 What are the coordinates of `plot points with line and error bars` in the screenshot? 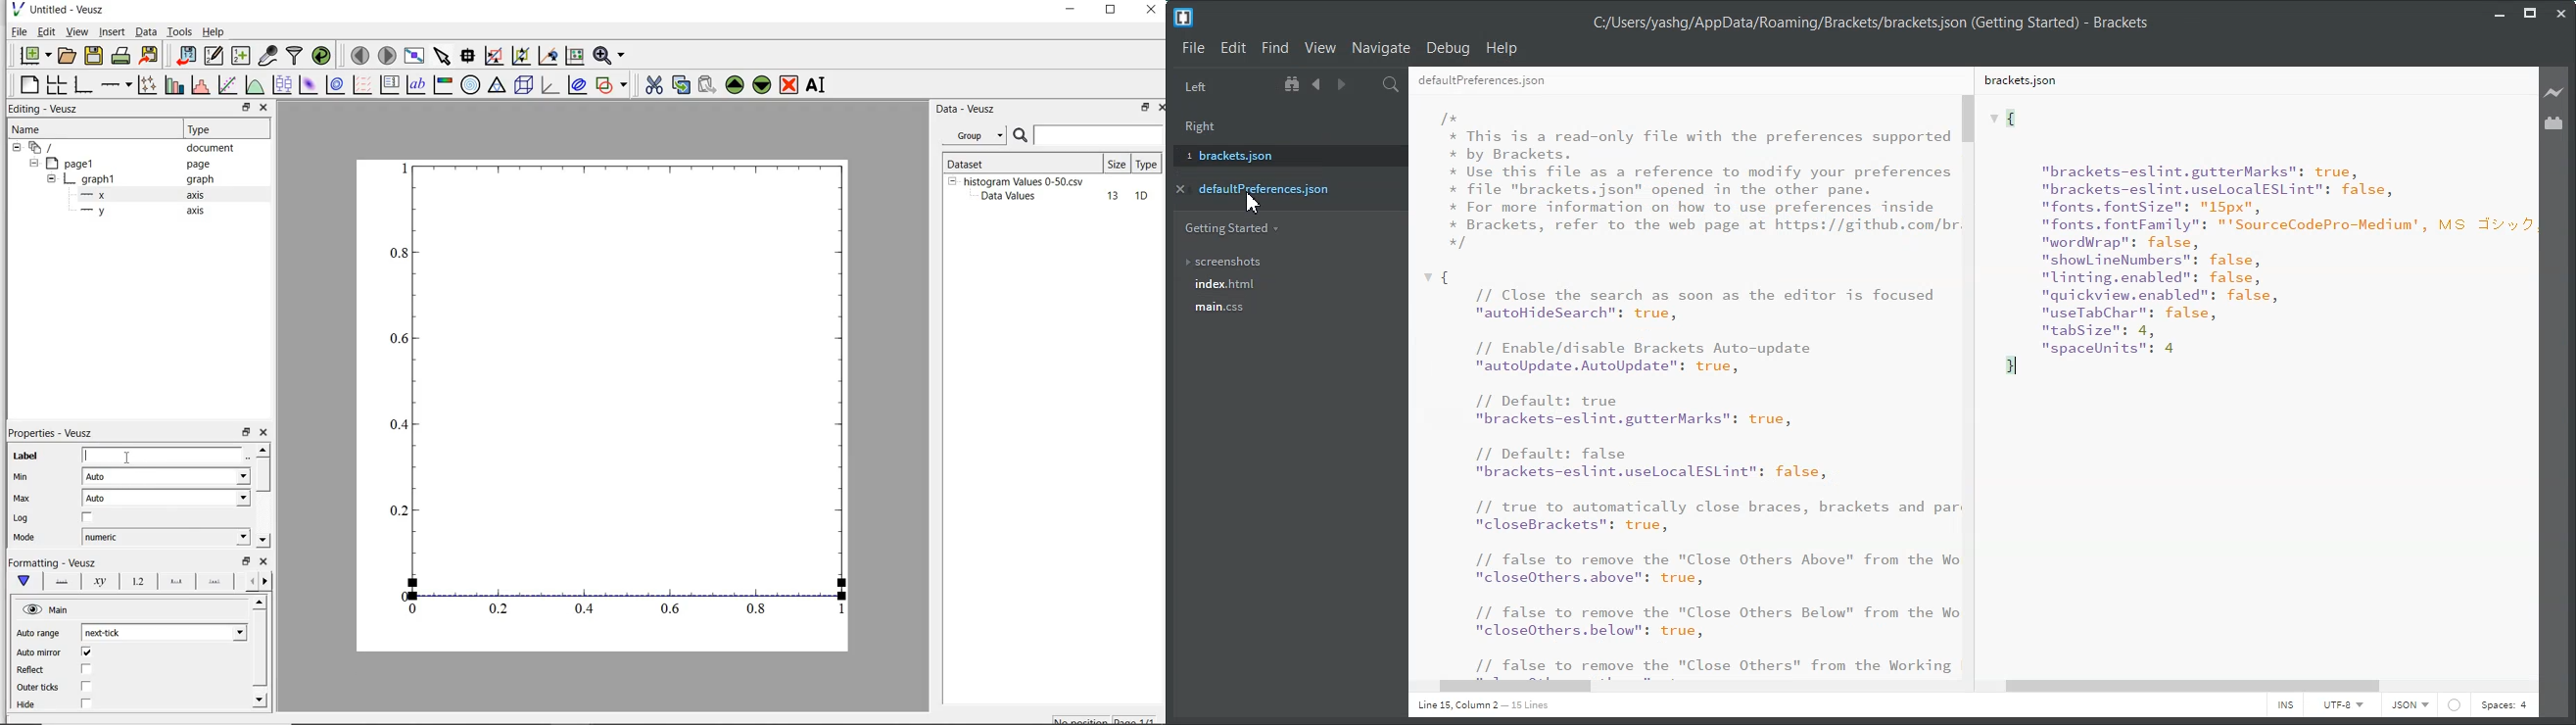 It's located at (148, 84).